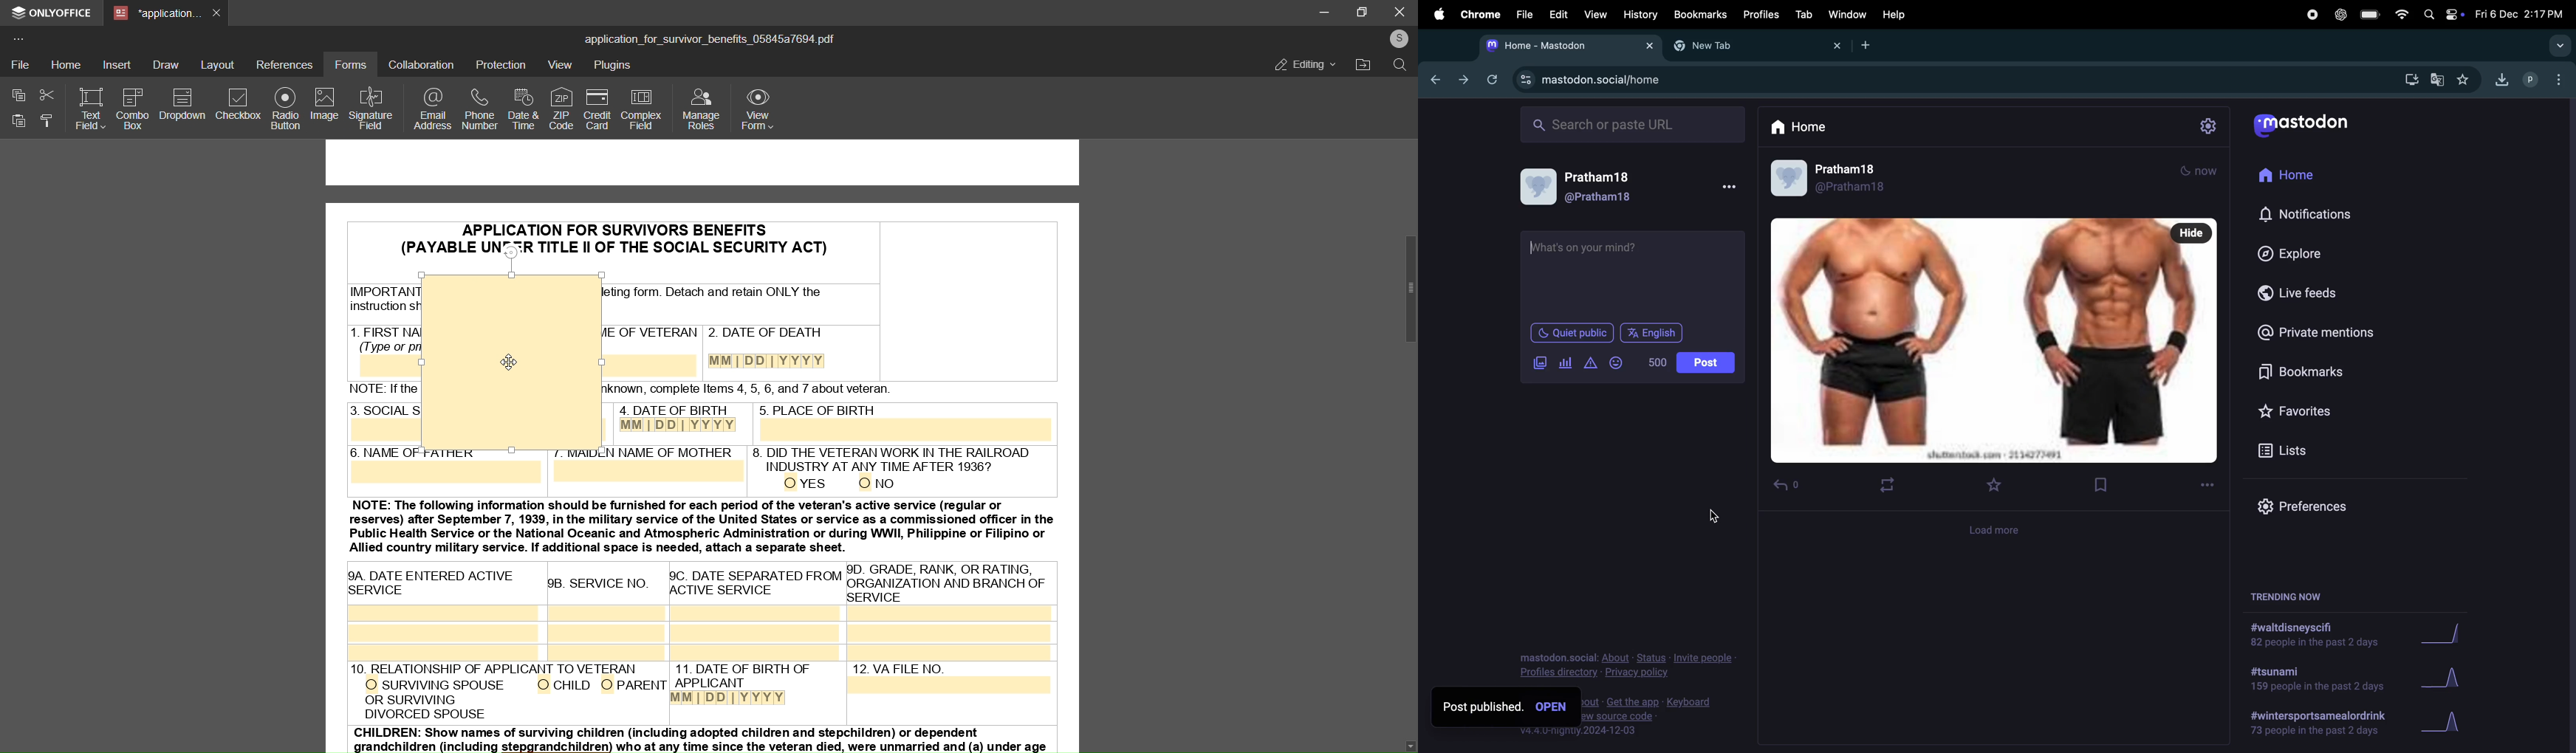  I want to click on boost, so click(1888, 486).